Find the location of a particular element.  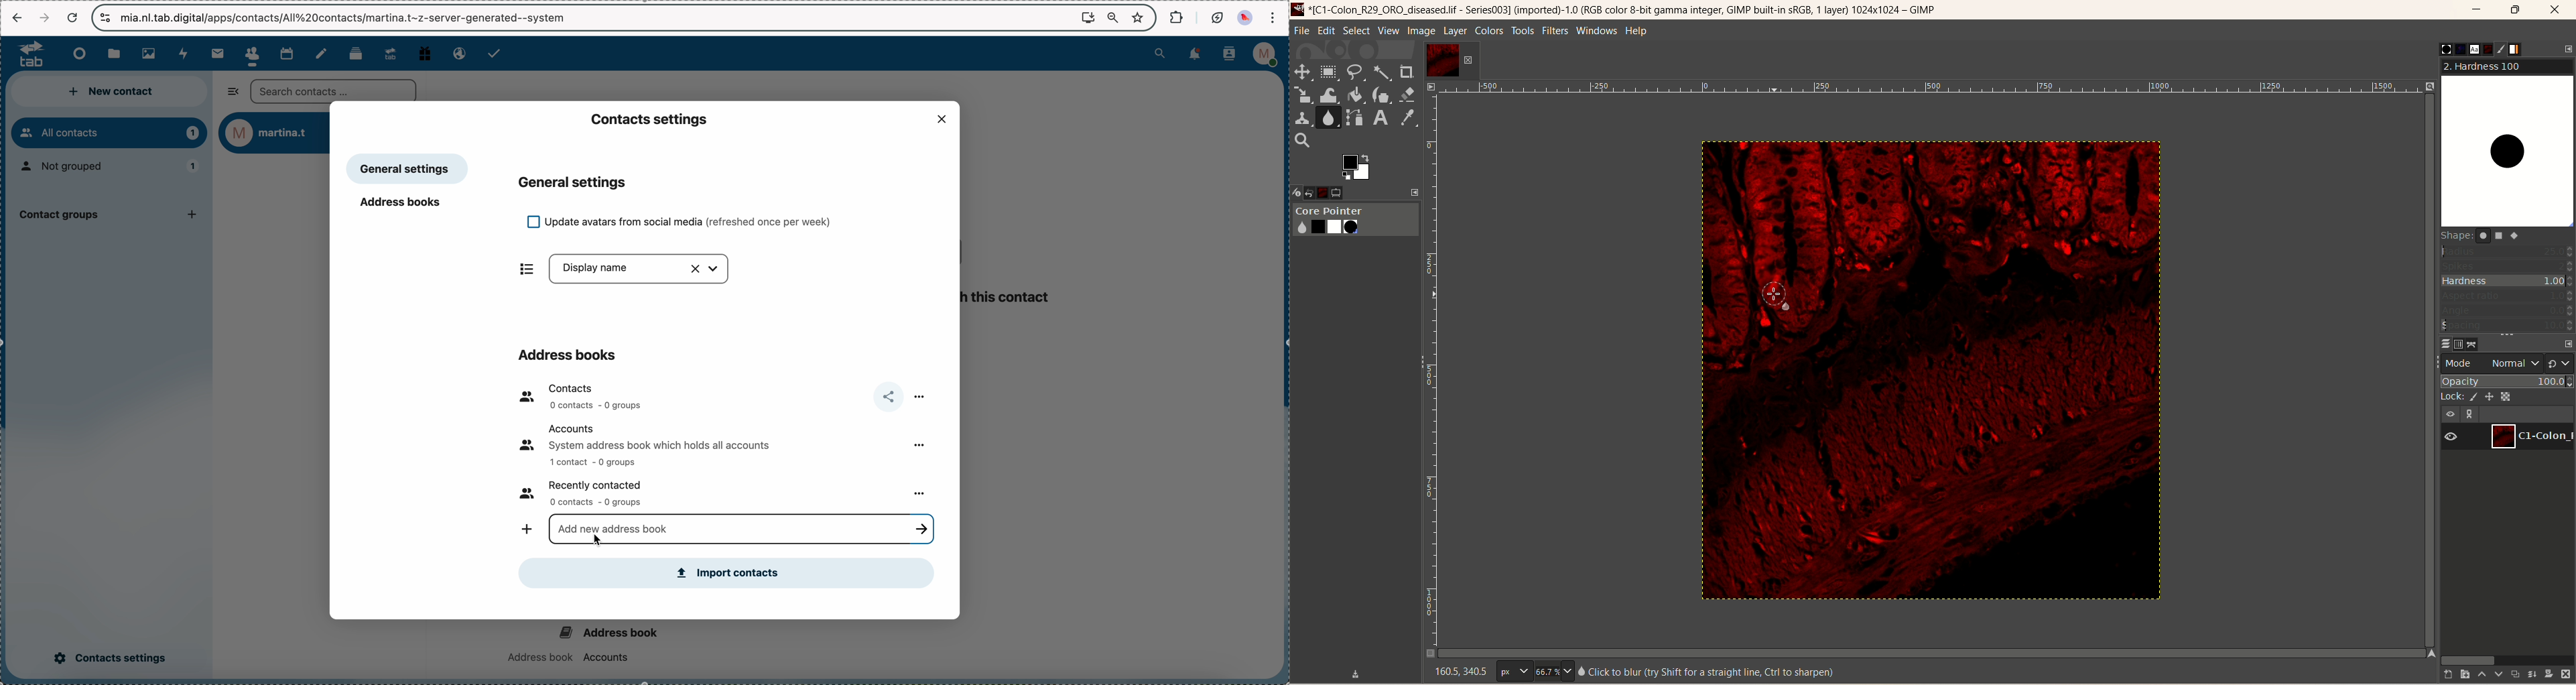

display name is located at coordinates (642, 271).